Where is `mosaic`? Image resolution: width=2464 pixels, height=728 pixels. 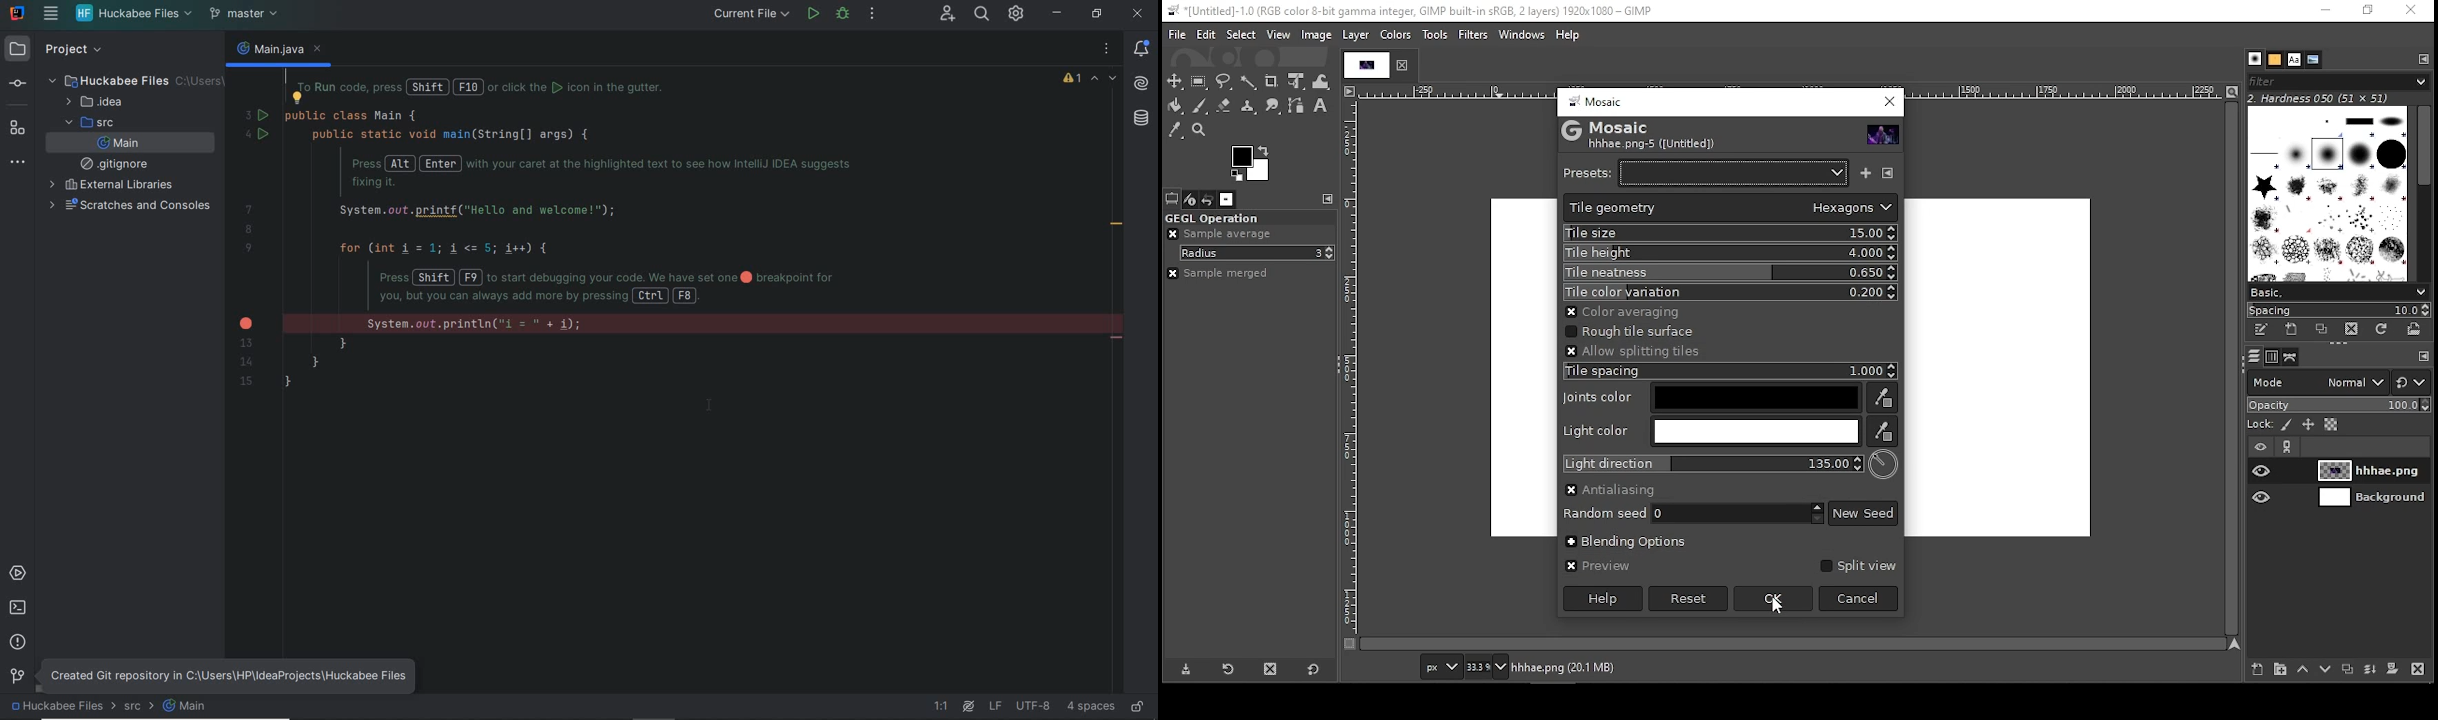 mosaic is located at coordinates (1608, 100).